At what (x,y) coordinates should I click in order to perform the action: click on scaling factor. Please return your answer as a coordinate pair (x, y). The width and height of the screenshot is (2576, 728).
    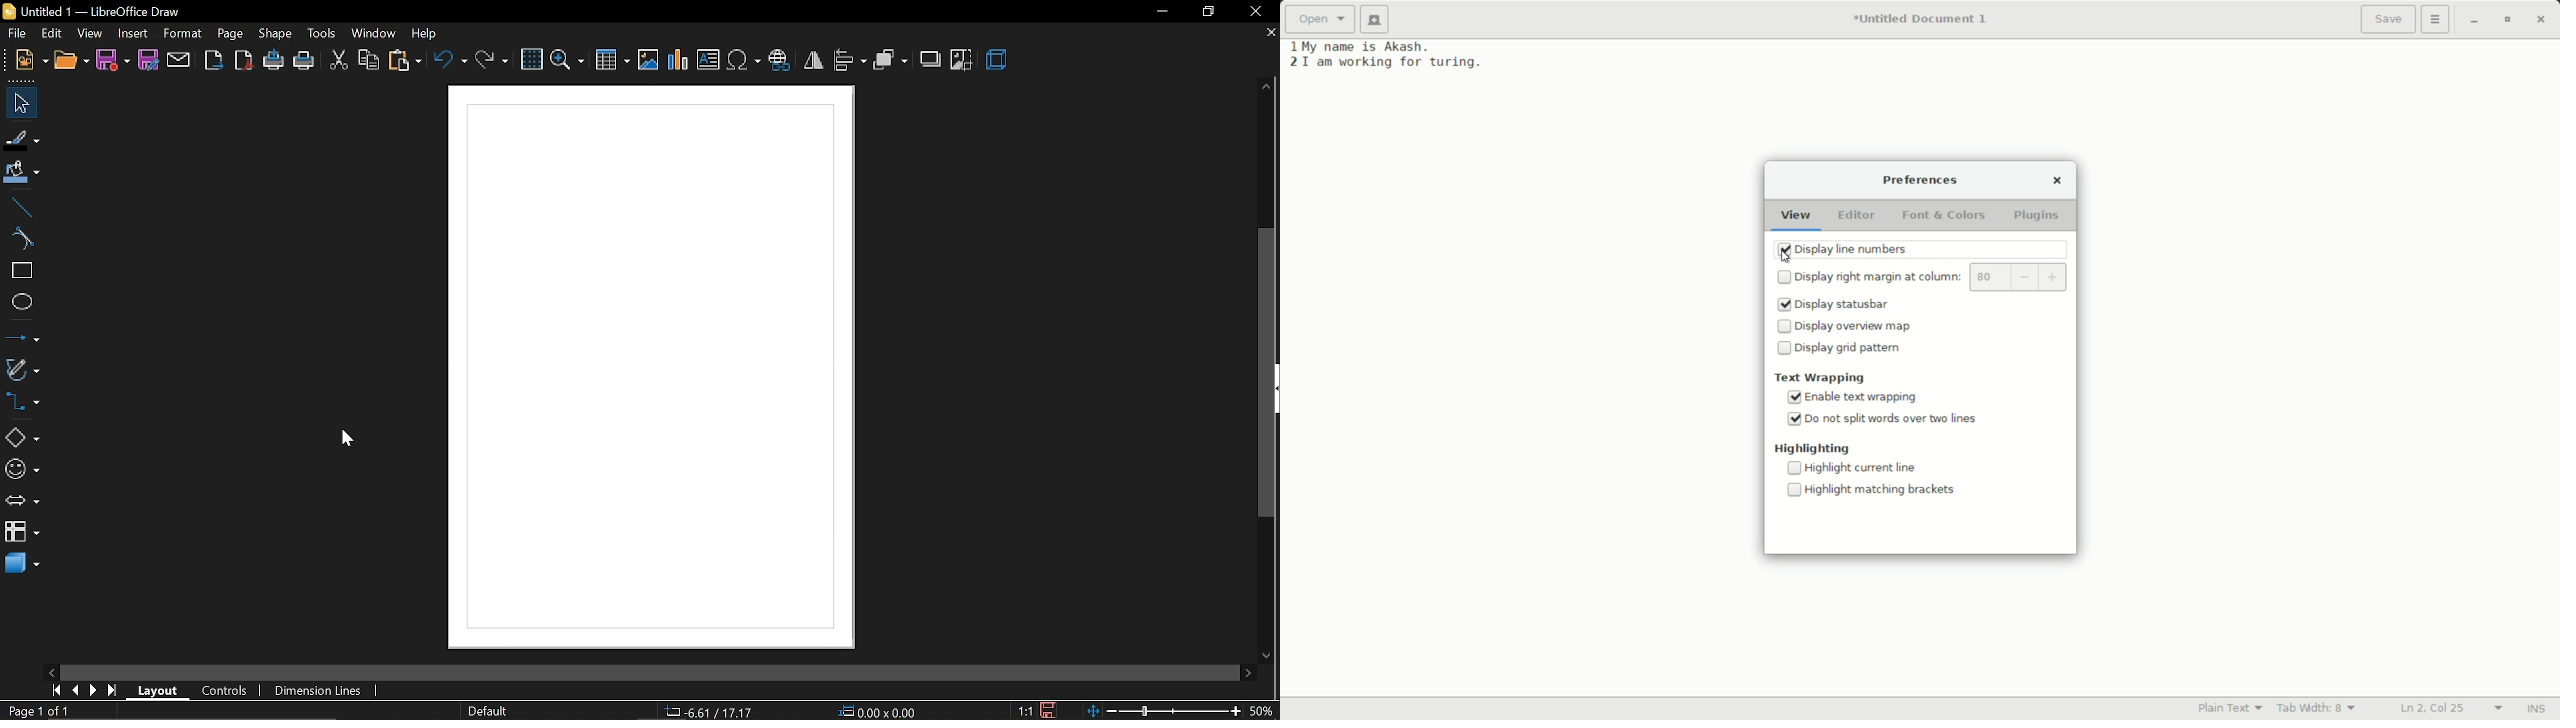
    Looking at the image, I should click on (1025, 711).